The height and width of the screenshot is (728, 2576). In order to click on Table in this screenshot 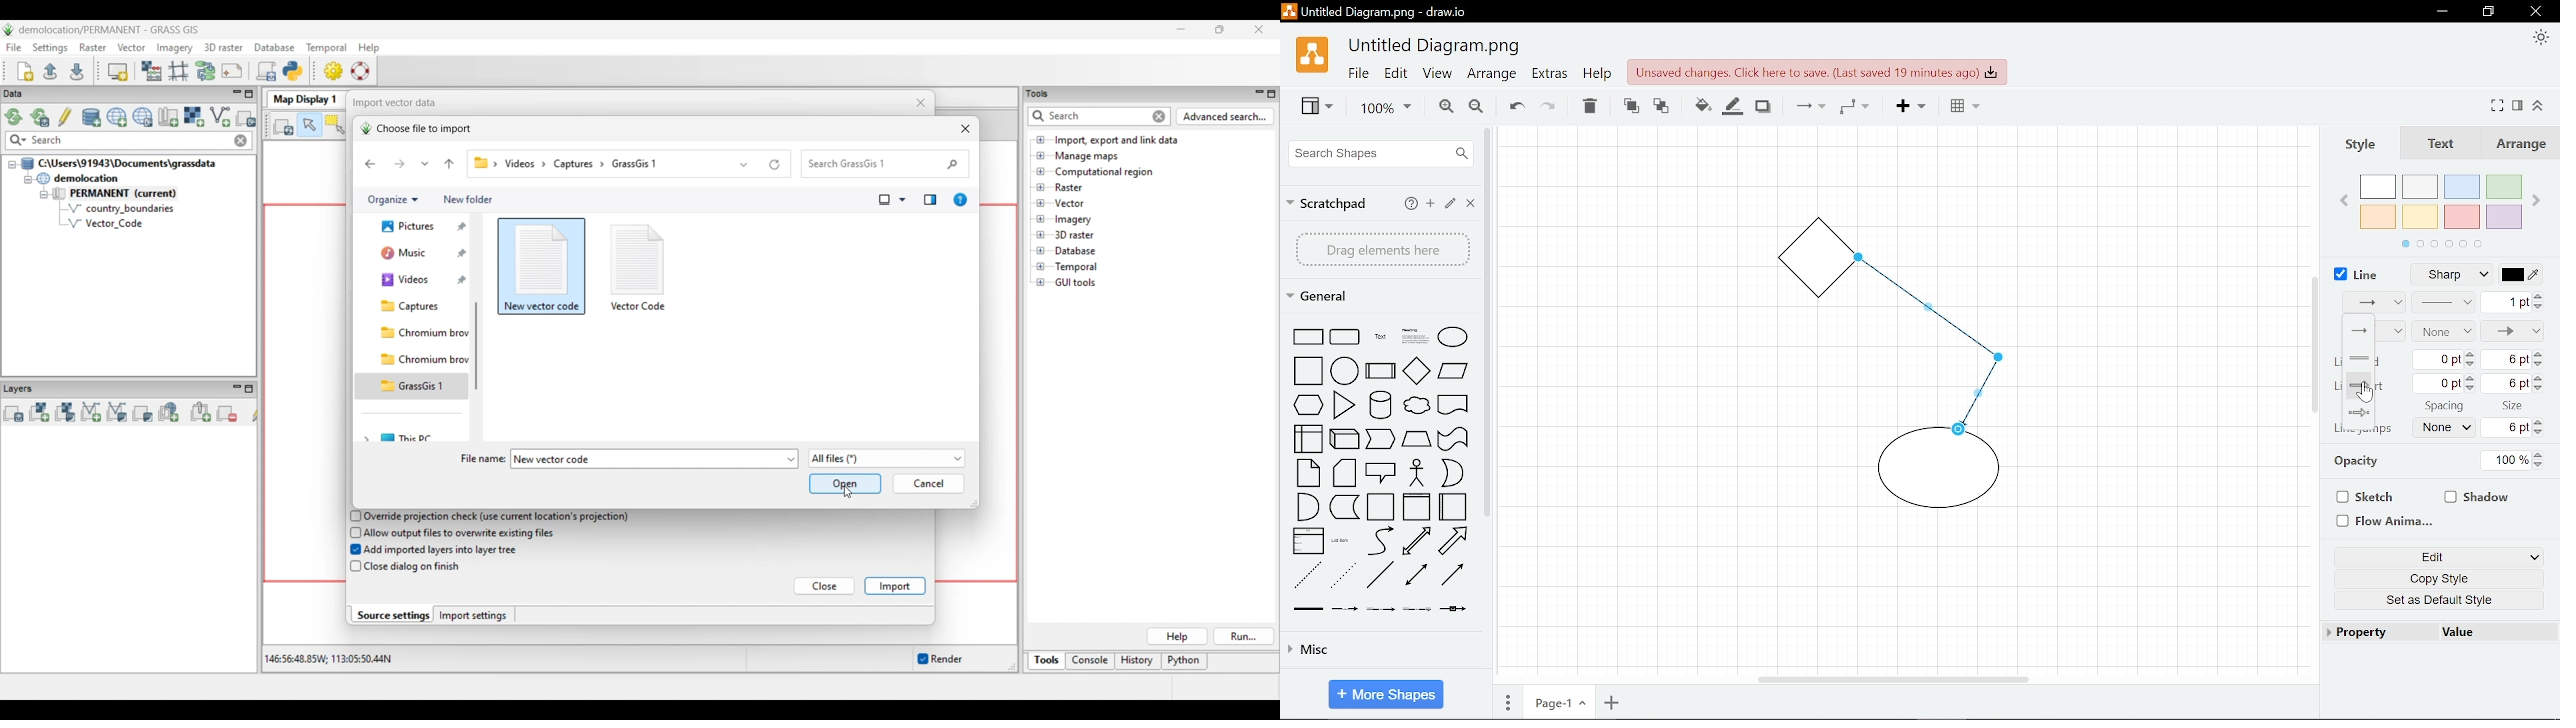, I will do `click(1960, 108)`.